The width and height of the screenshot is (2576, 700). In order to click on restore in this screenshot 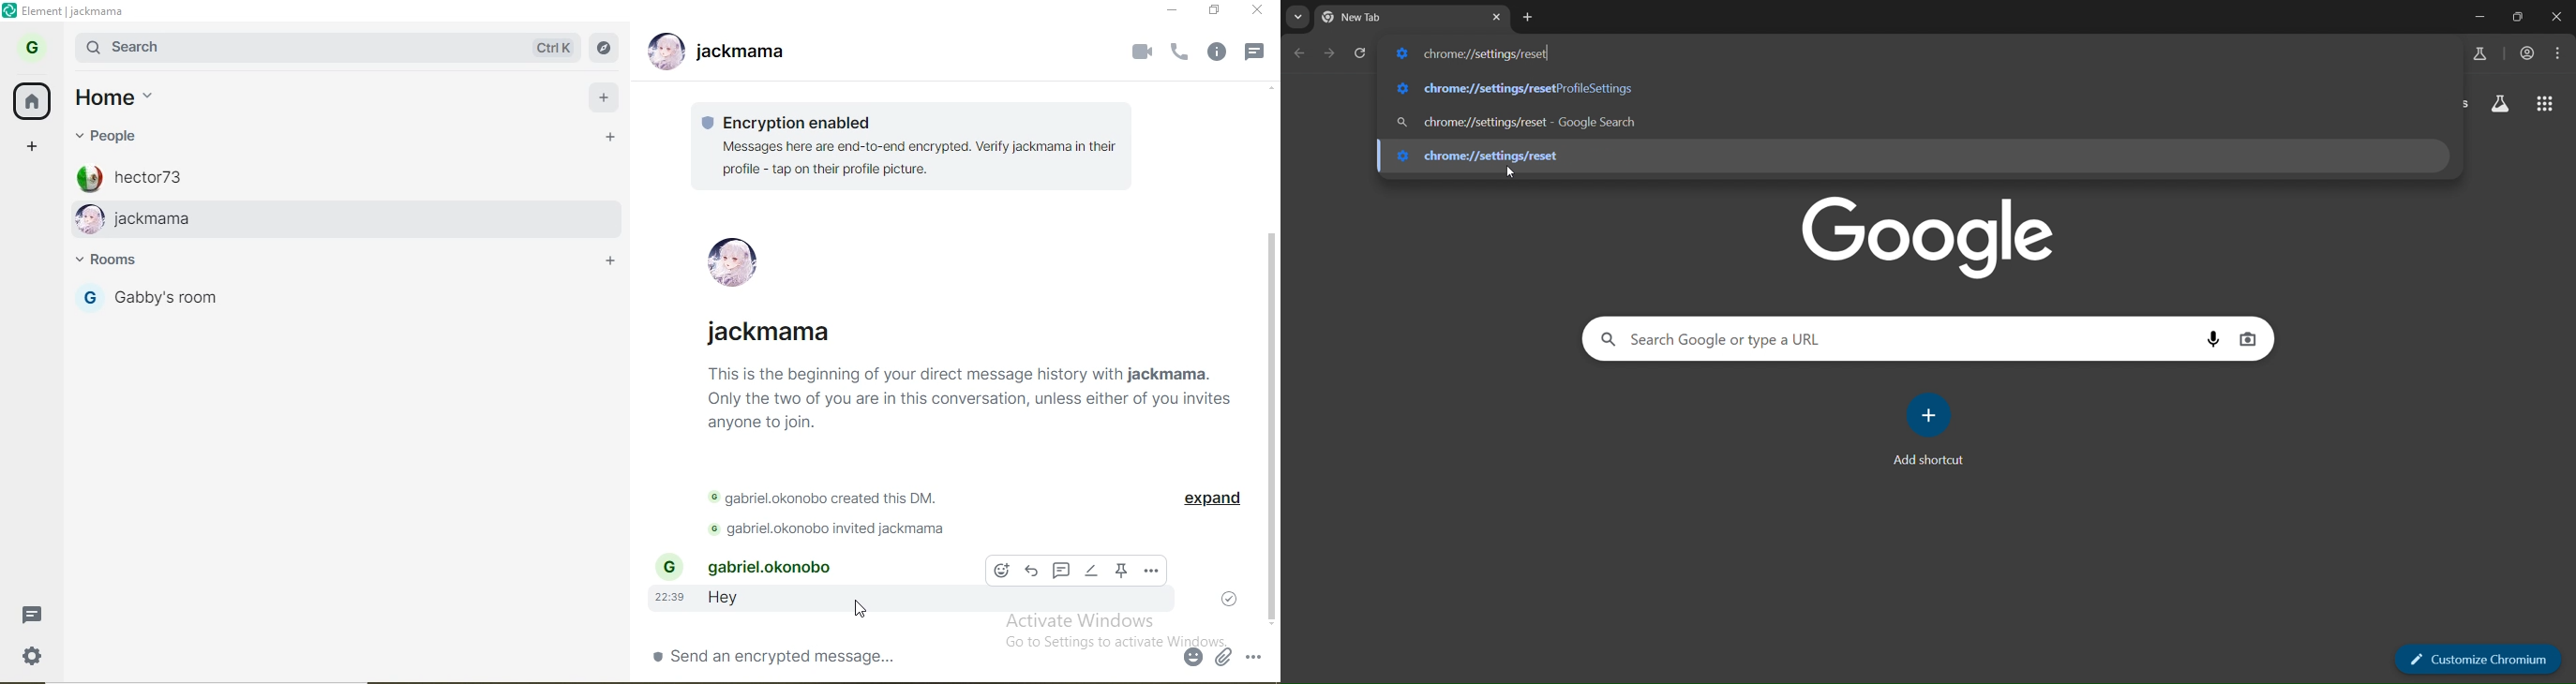, I will do `click(1210, 13)`.